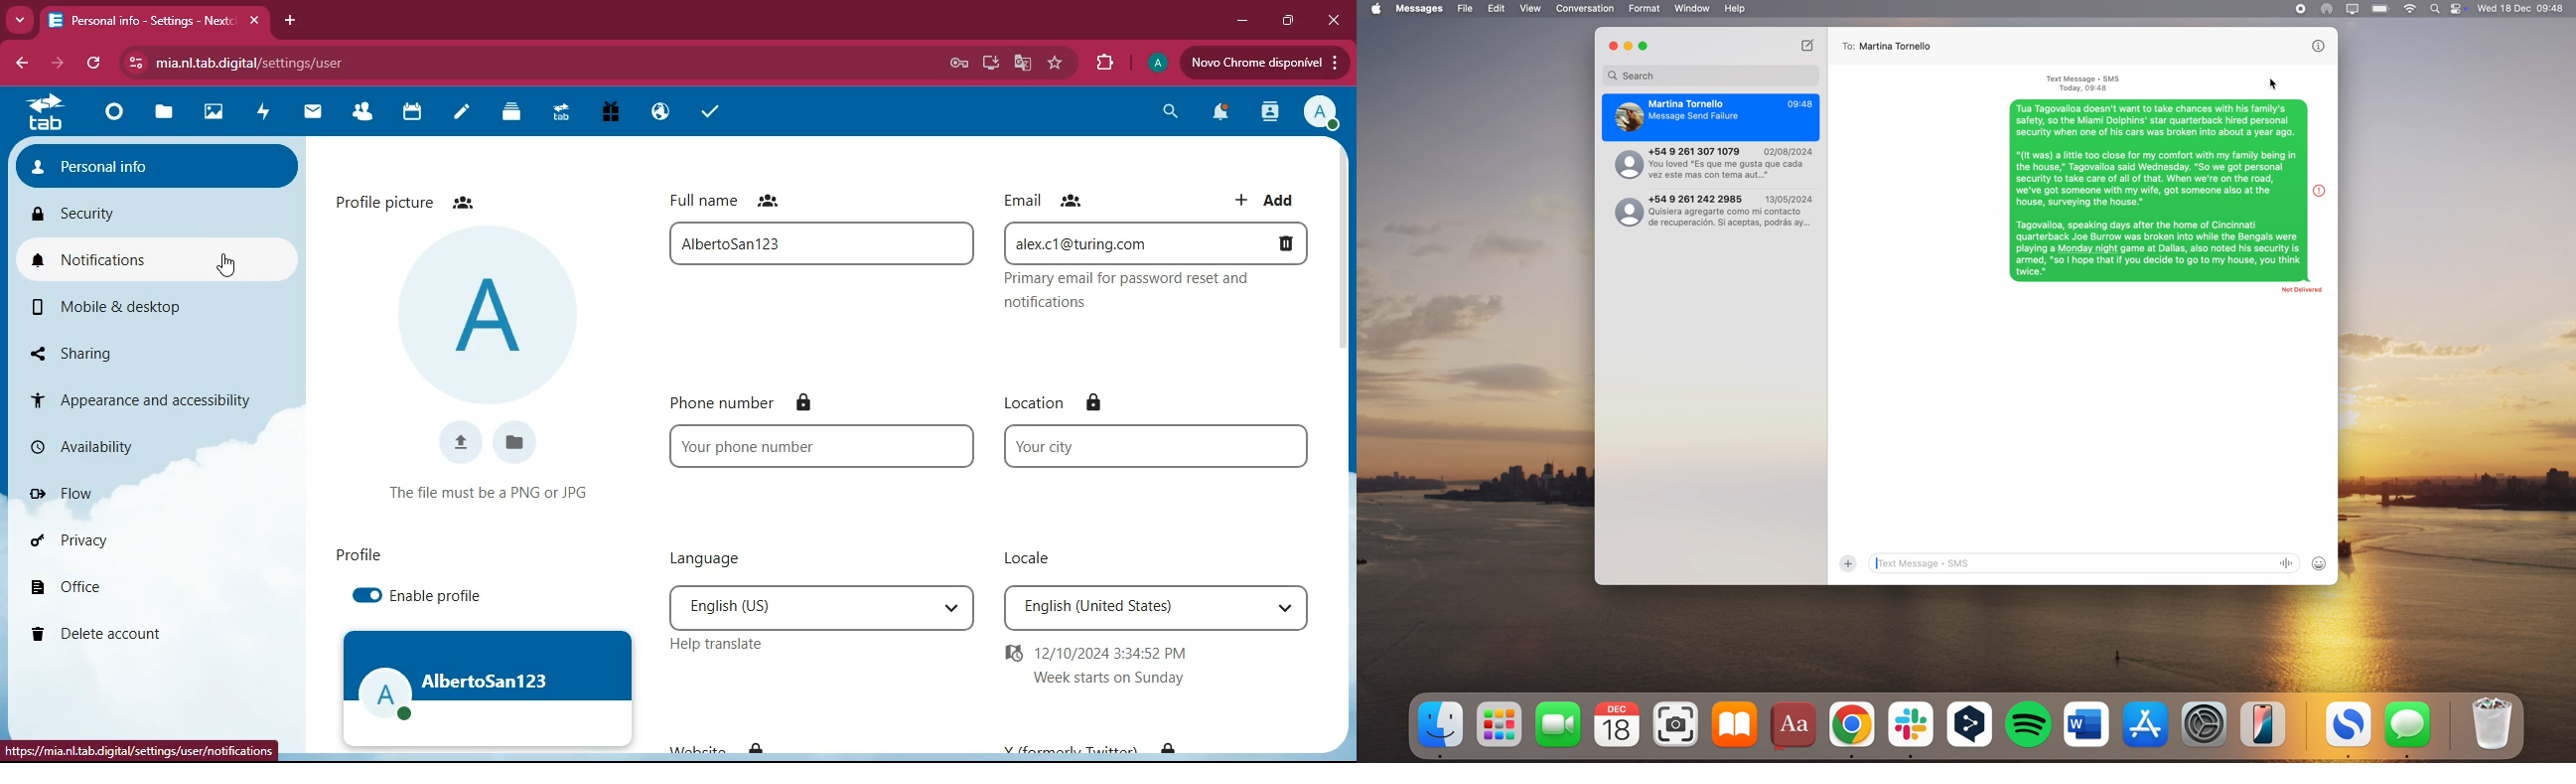 This screenshot has height=784, width=2576. What do you see at coordinates (148, 216) in the screenshot?
I see `security` at bounding box center [148, 216].